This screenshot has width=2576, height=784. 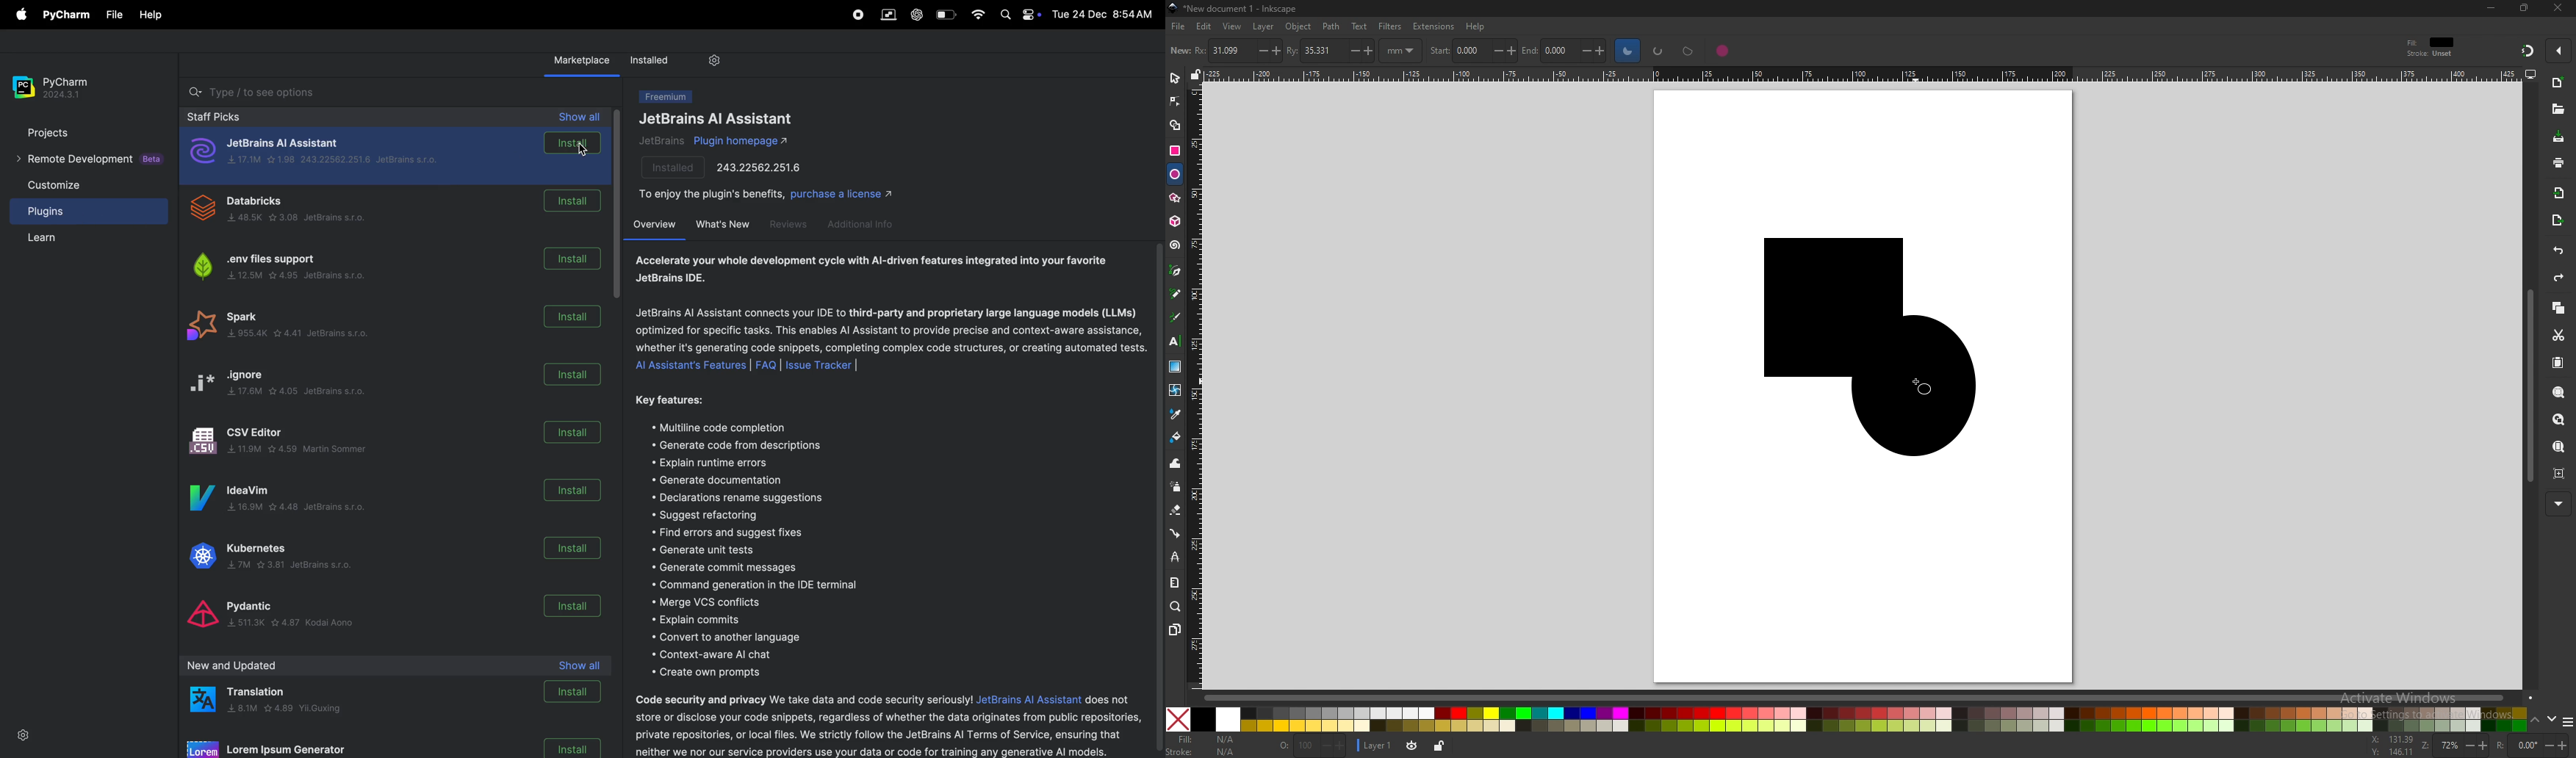 I want to click on opacity, so click(x=1312, y=746).